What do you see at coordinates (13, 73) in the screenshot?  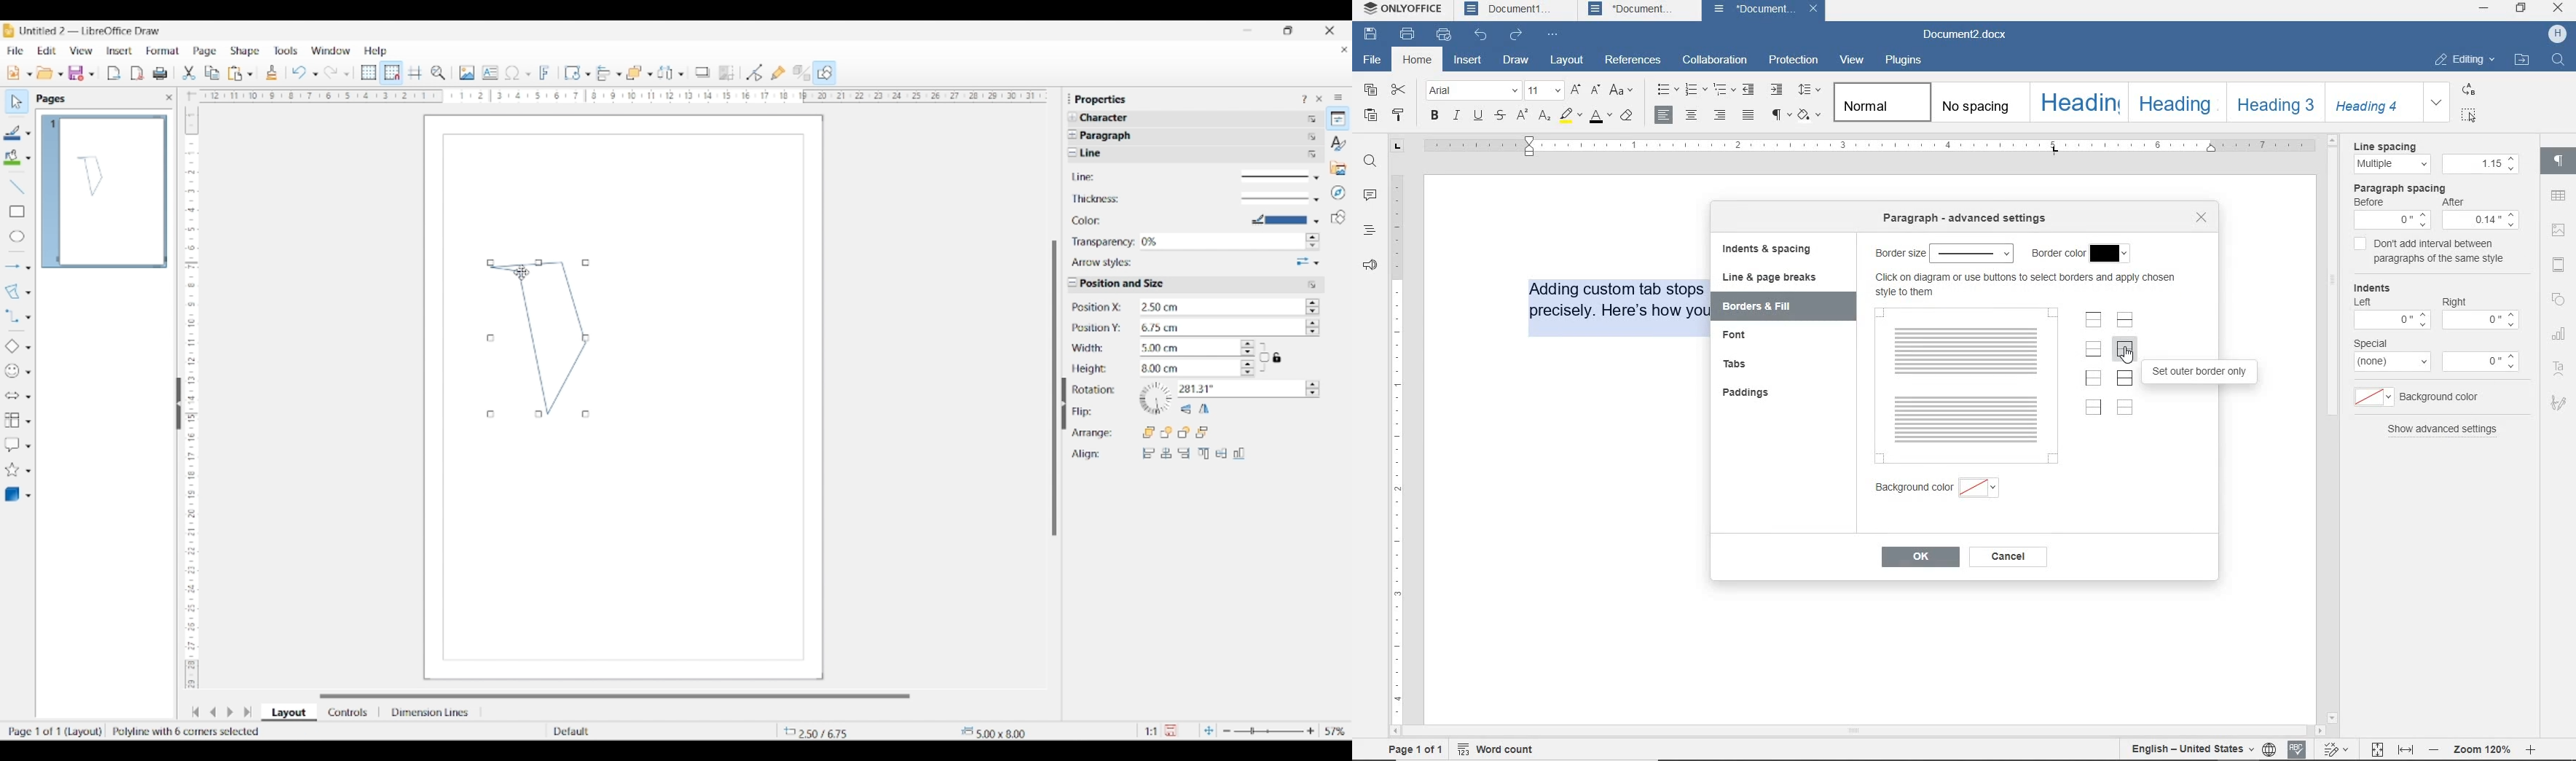 I see `Selected new document` at bounding box center [13, 73].